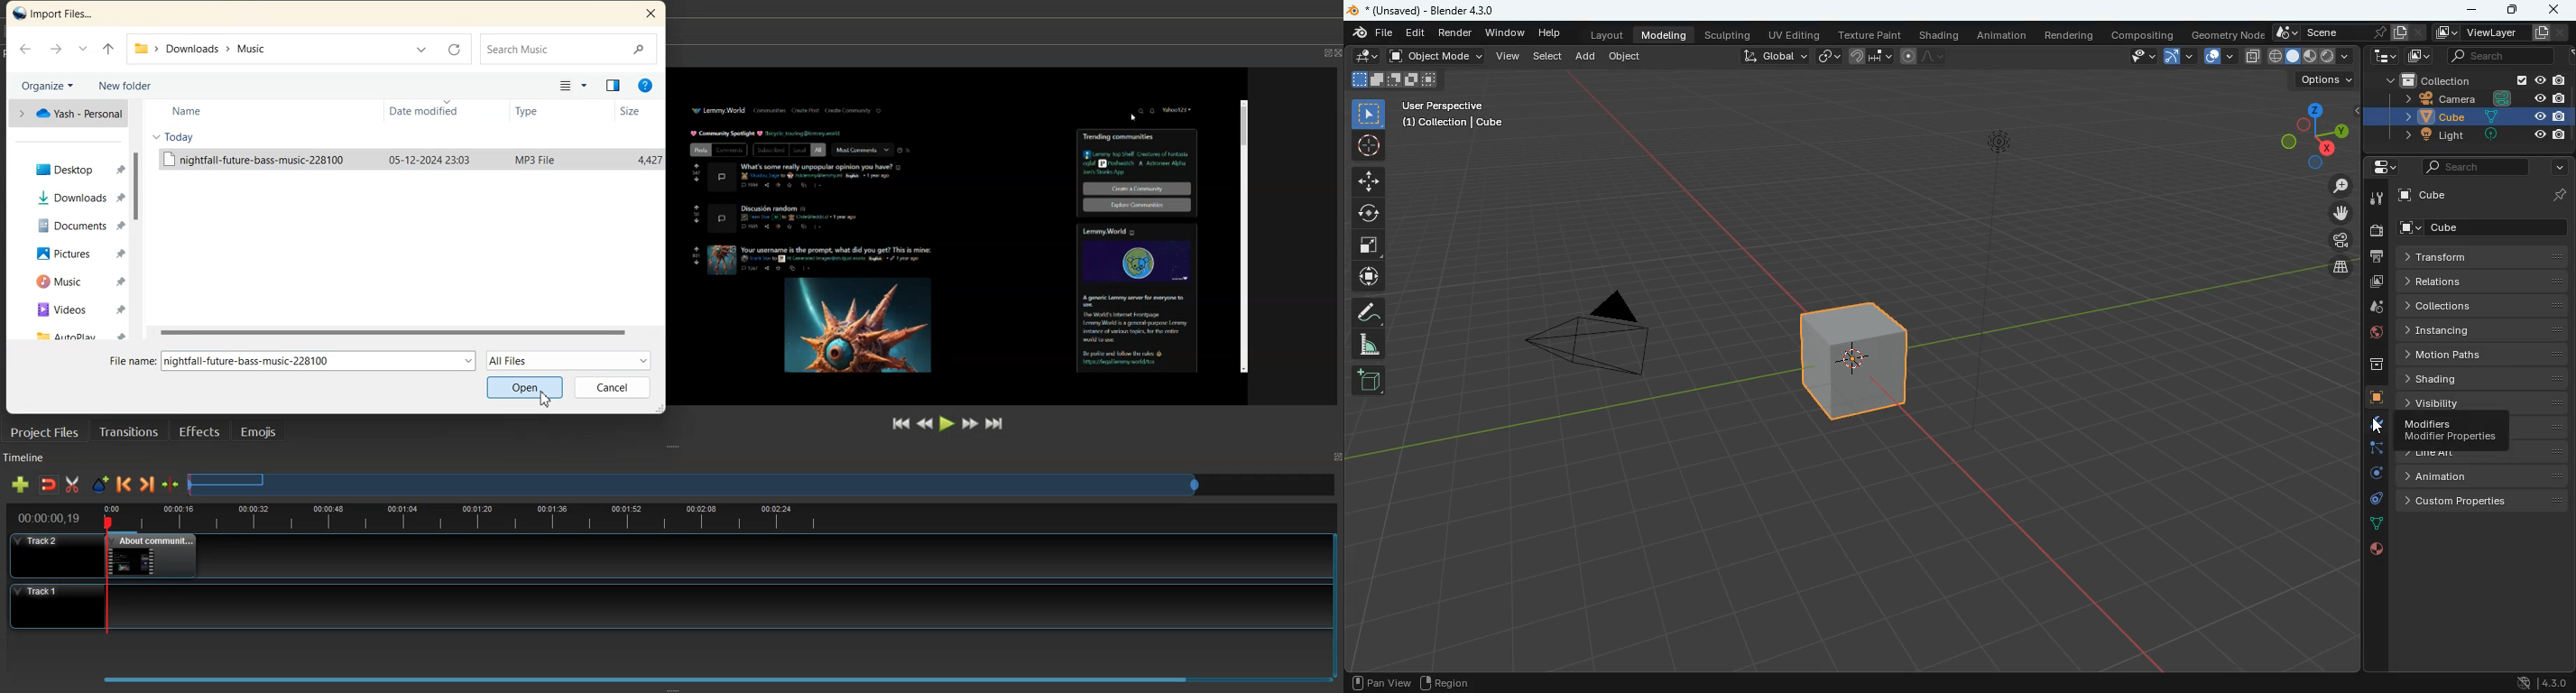 The width and height of the screenshot is (2576, 700). I want to click on light, so click(1988, 275).